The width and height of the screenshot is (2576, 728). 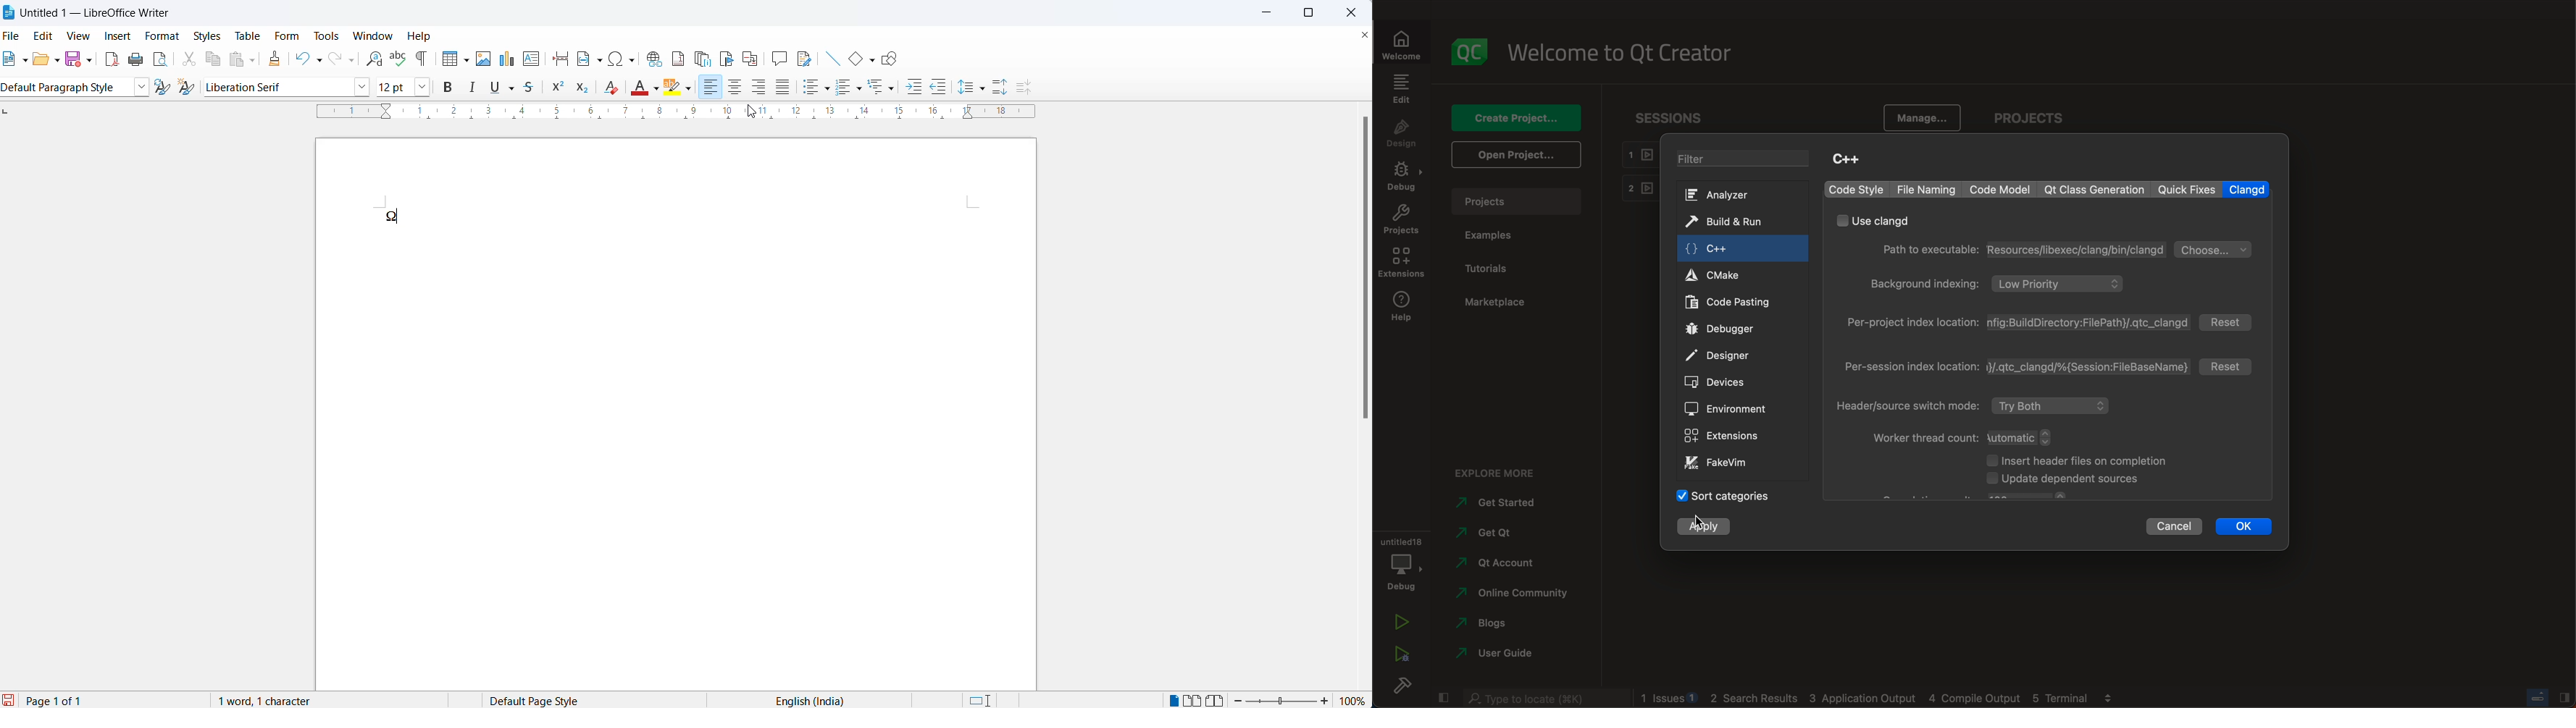 I want to click on set line spacing, so click(x=964, y=88).